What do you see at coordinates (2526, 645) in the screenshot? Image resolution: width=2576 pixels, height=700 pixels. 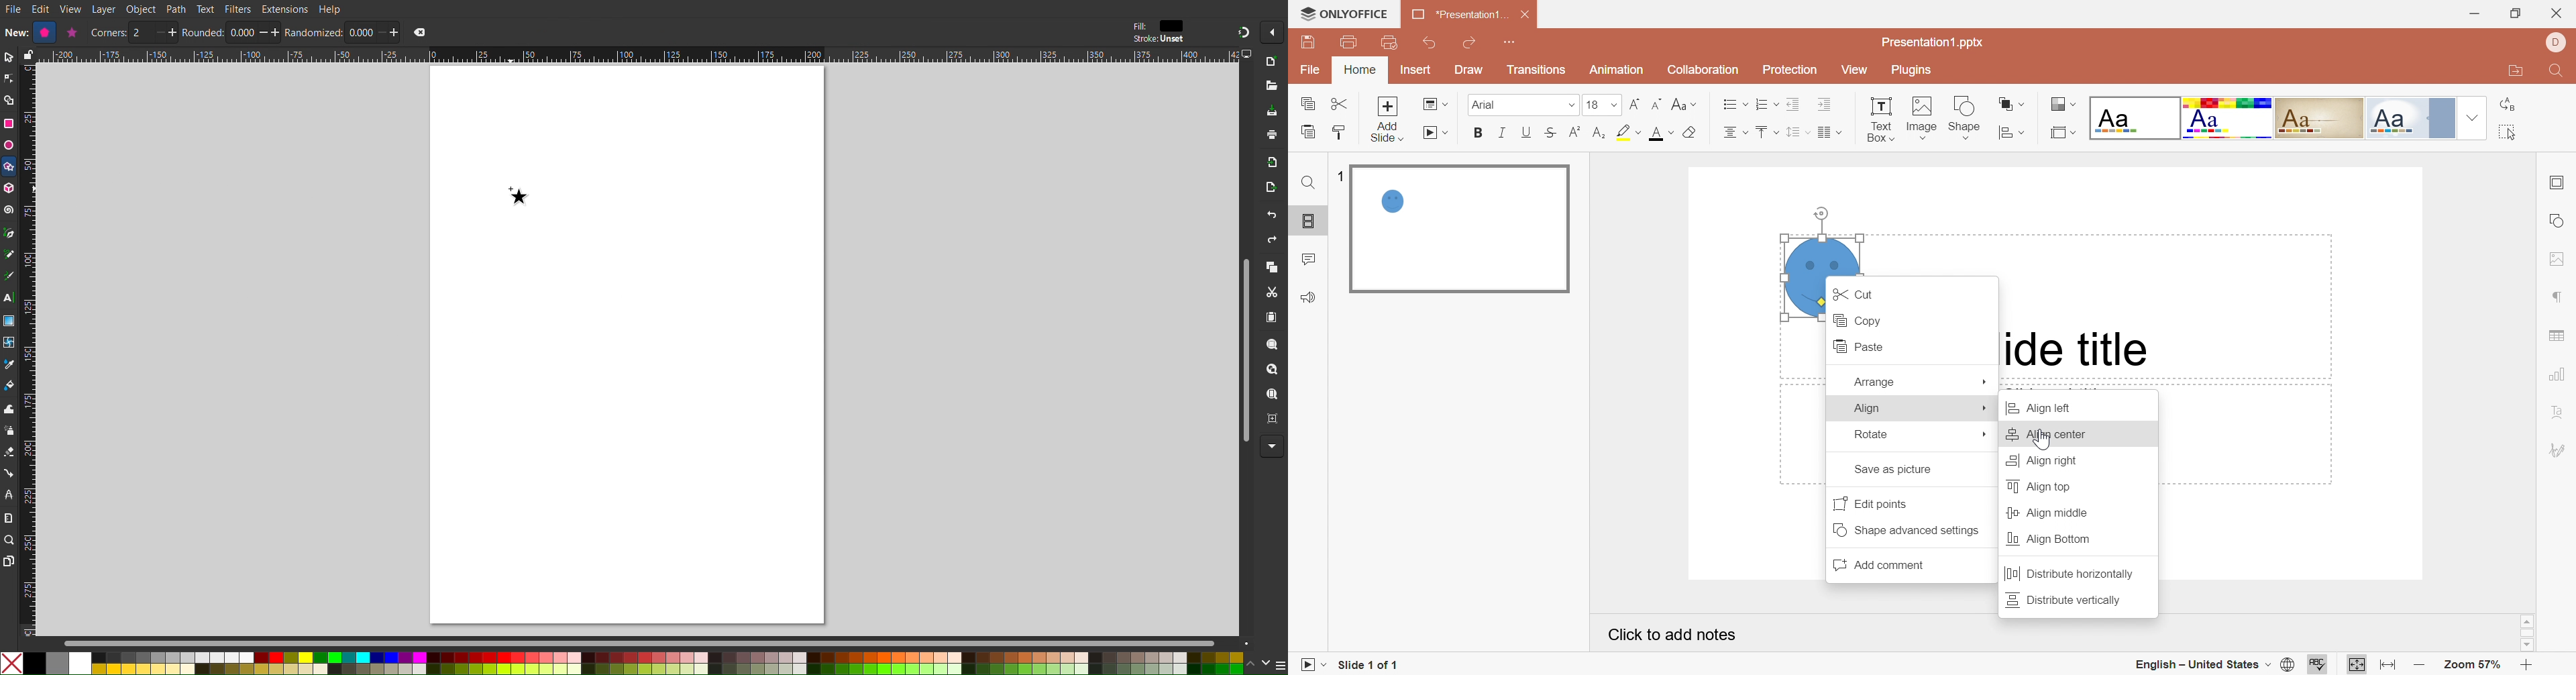 I see `scroll down` at bounding box center [2526, 645].